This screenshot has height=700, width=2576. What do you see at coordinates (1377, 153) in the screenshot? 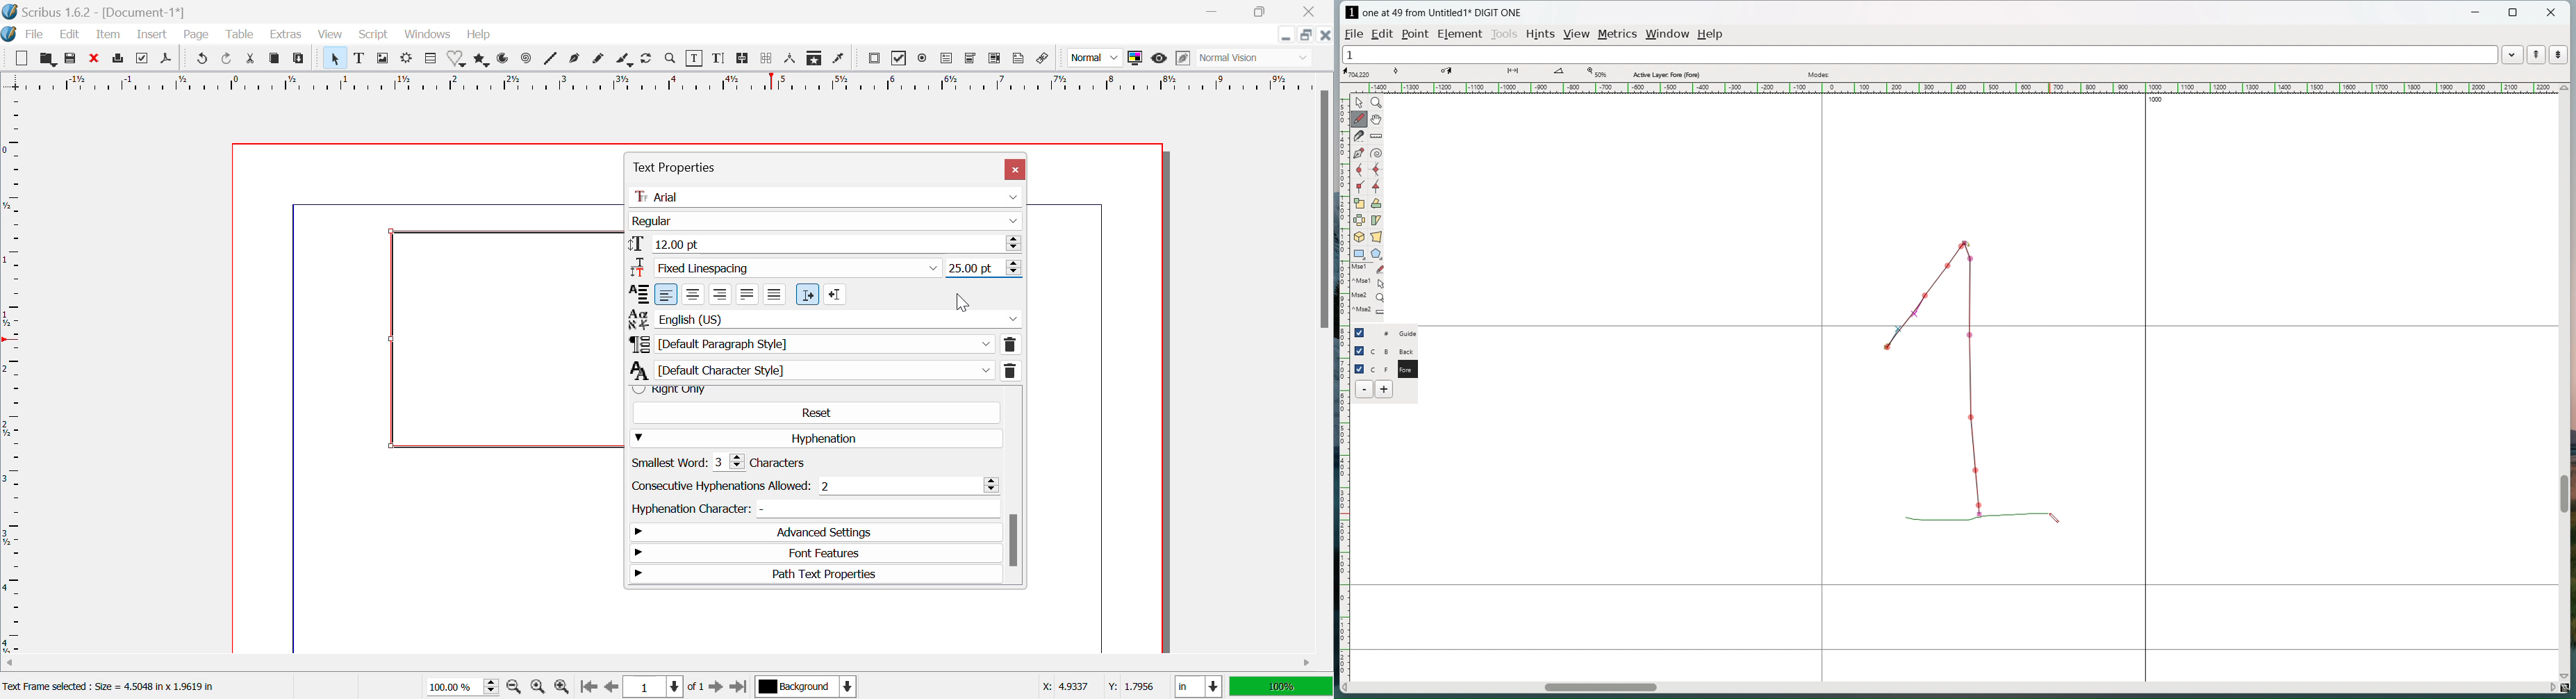
I see `toggle spiral` at bounding box center [1377, 153].